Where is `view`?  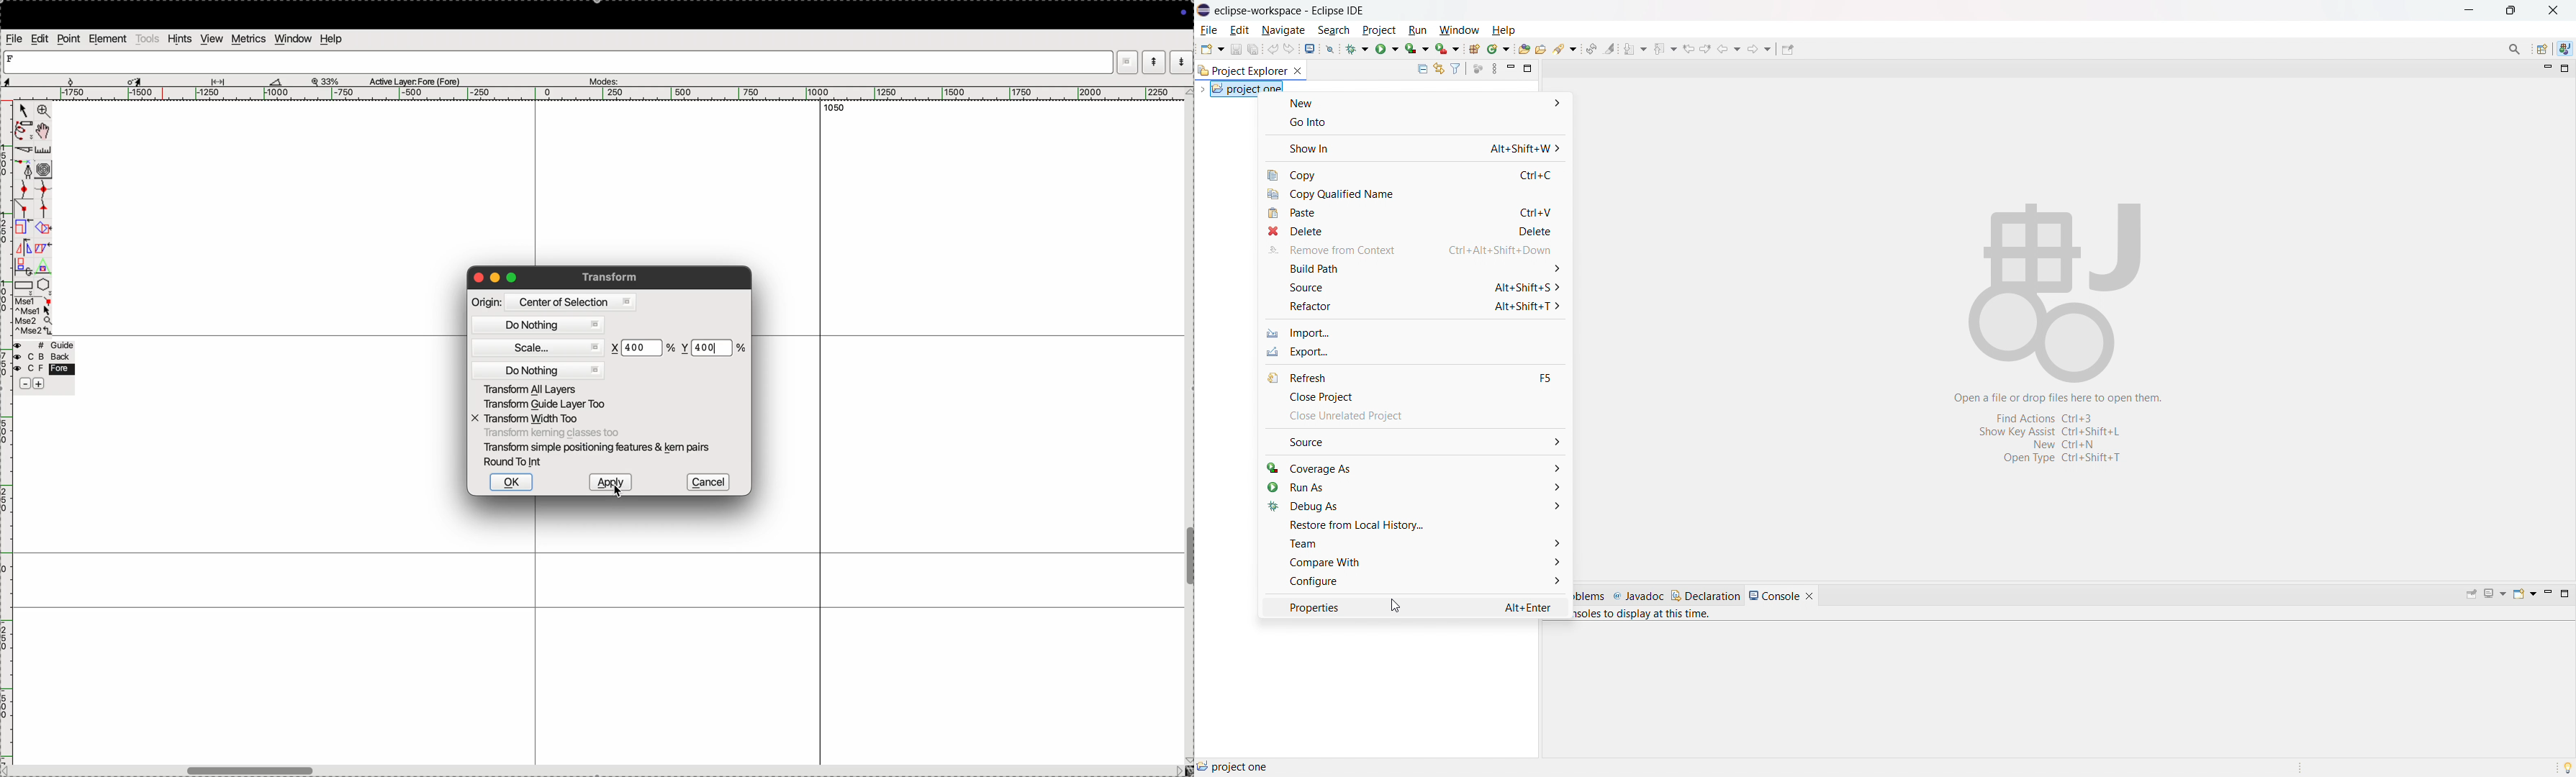
view is located at coordinates (211, 39).